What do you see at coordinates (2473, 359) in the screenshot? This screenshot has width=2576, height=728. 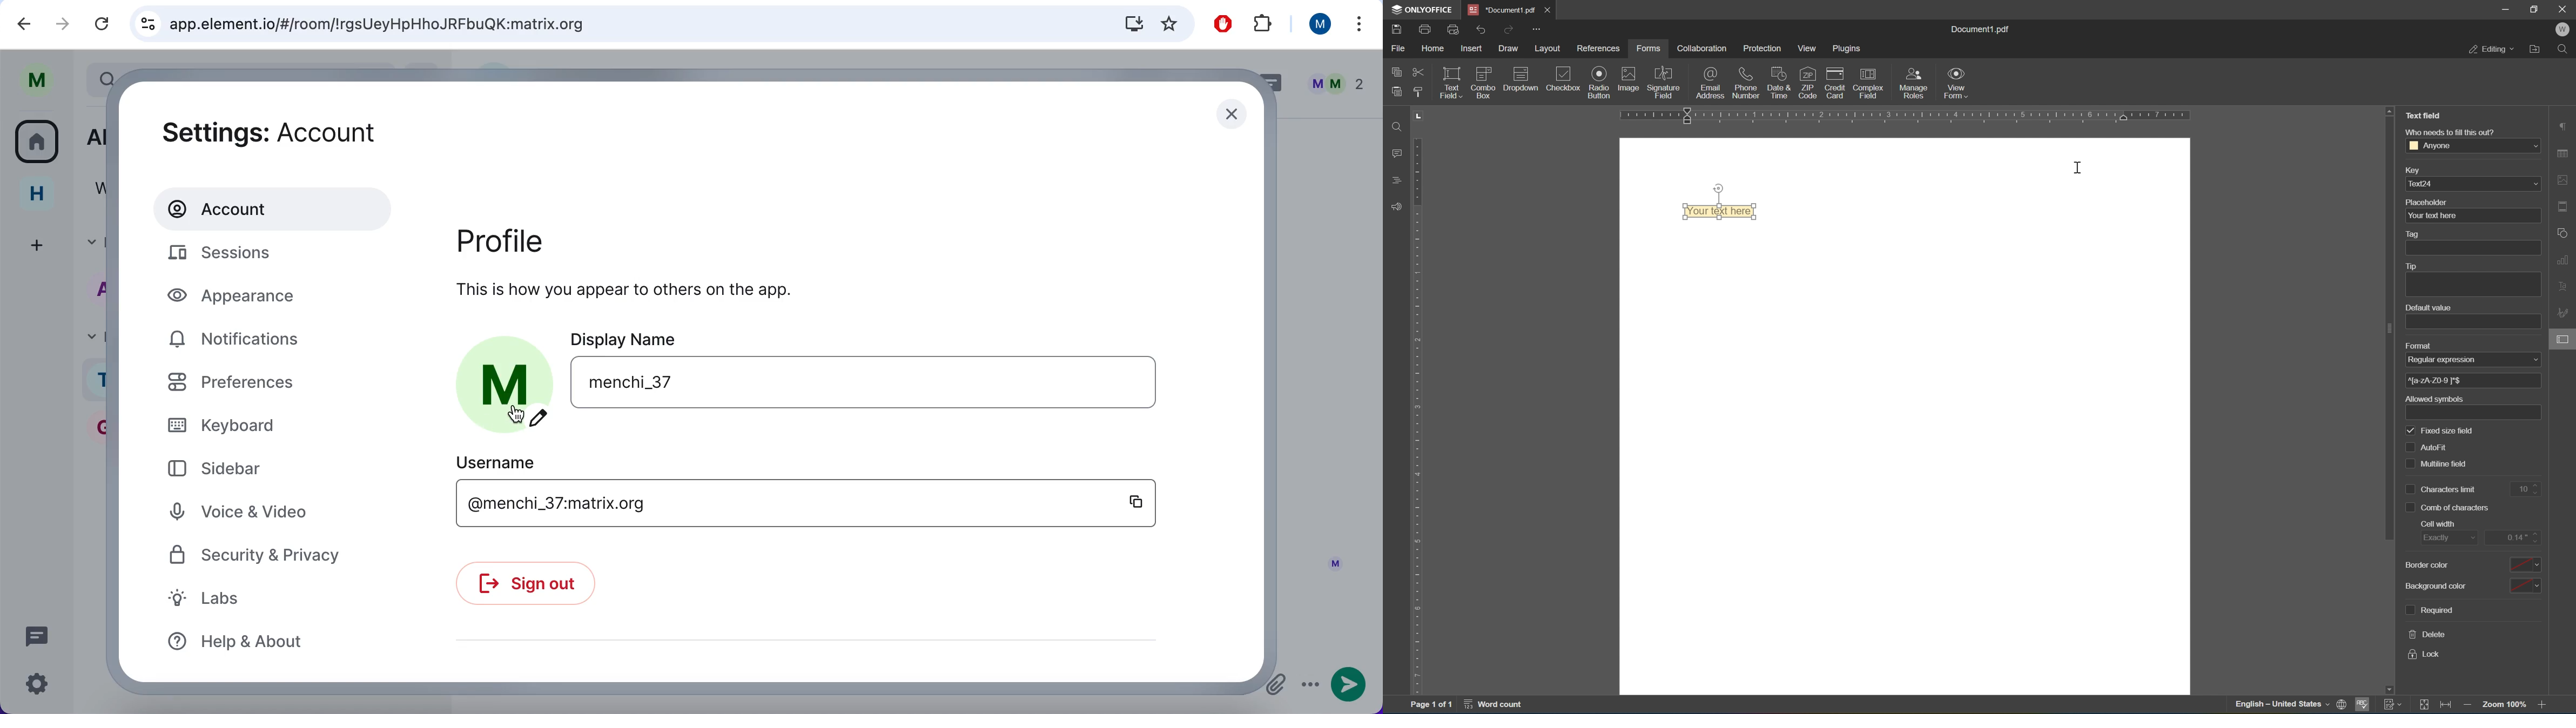 I see `regular expression` at bounding box center [2473, 359].